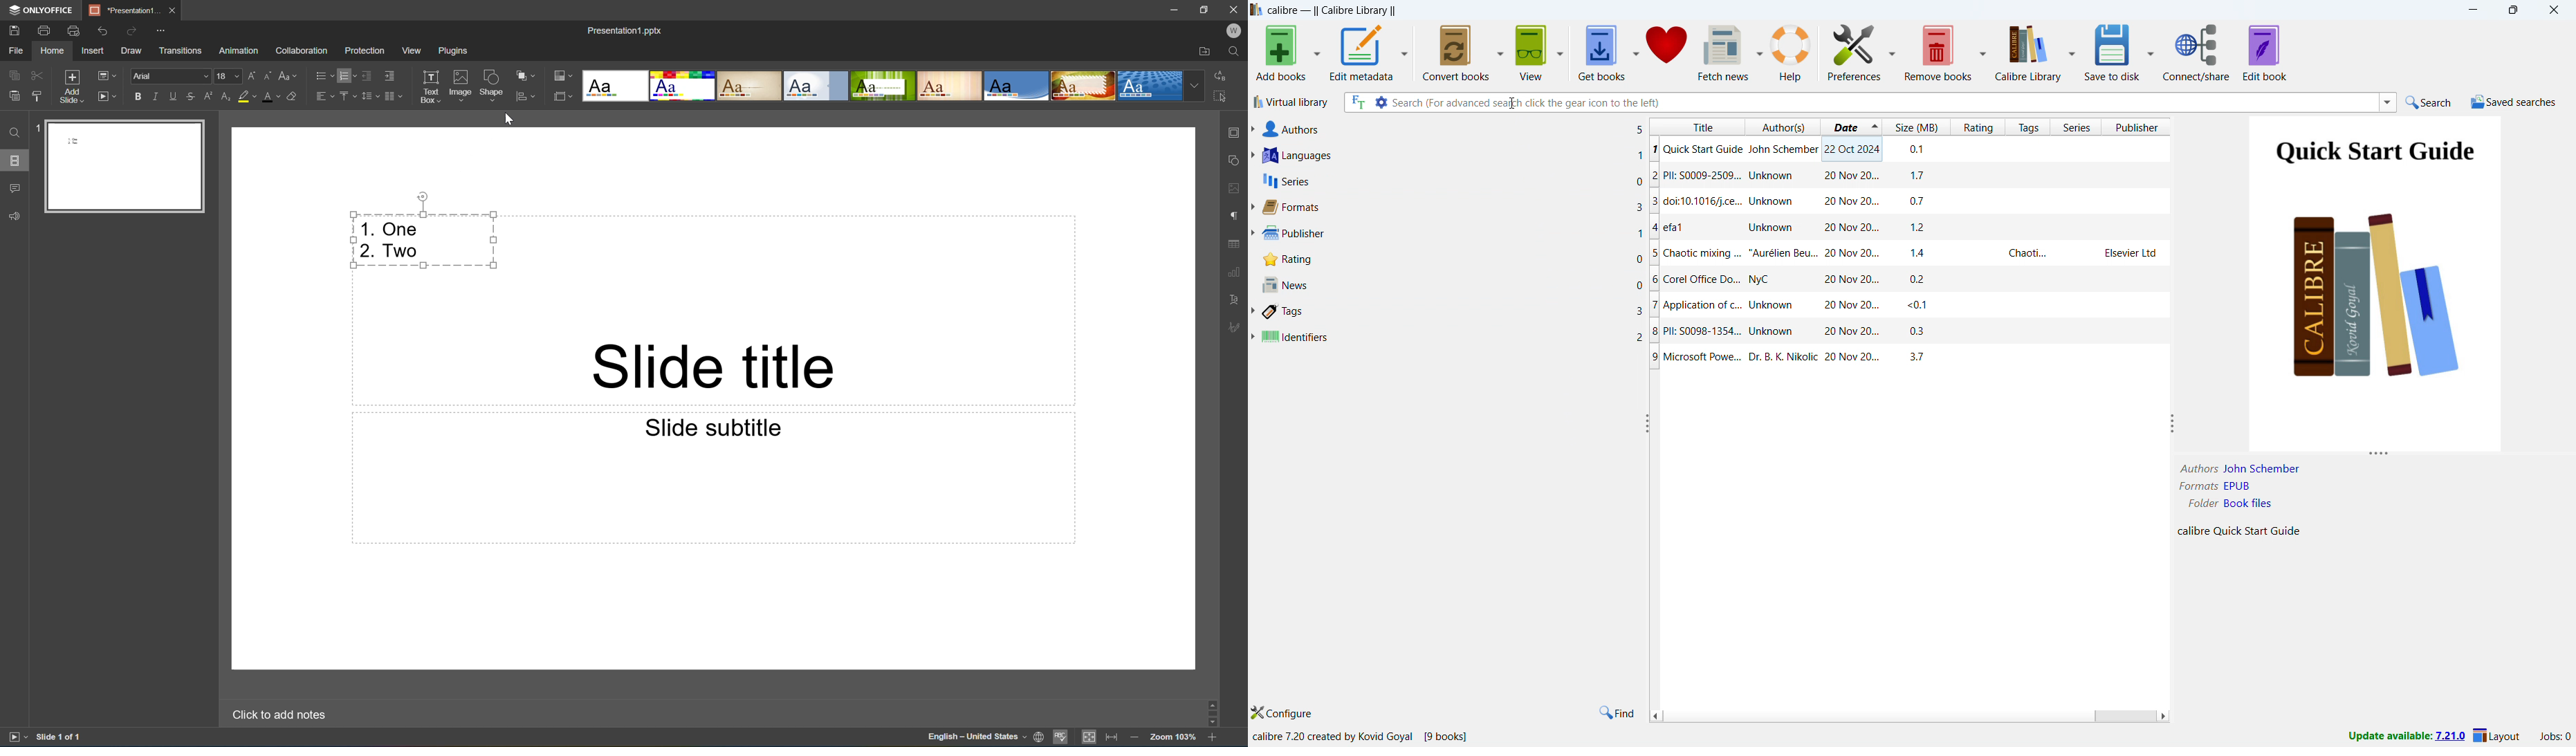 This screenshot has width=2576, height=756. Describe the element at coordinates (159, 96) in the screenshot. I see `Italic` at that location.